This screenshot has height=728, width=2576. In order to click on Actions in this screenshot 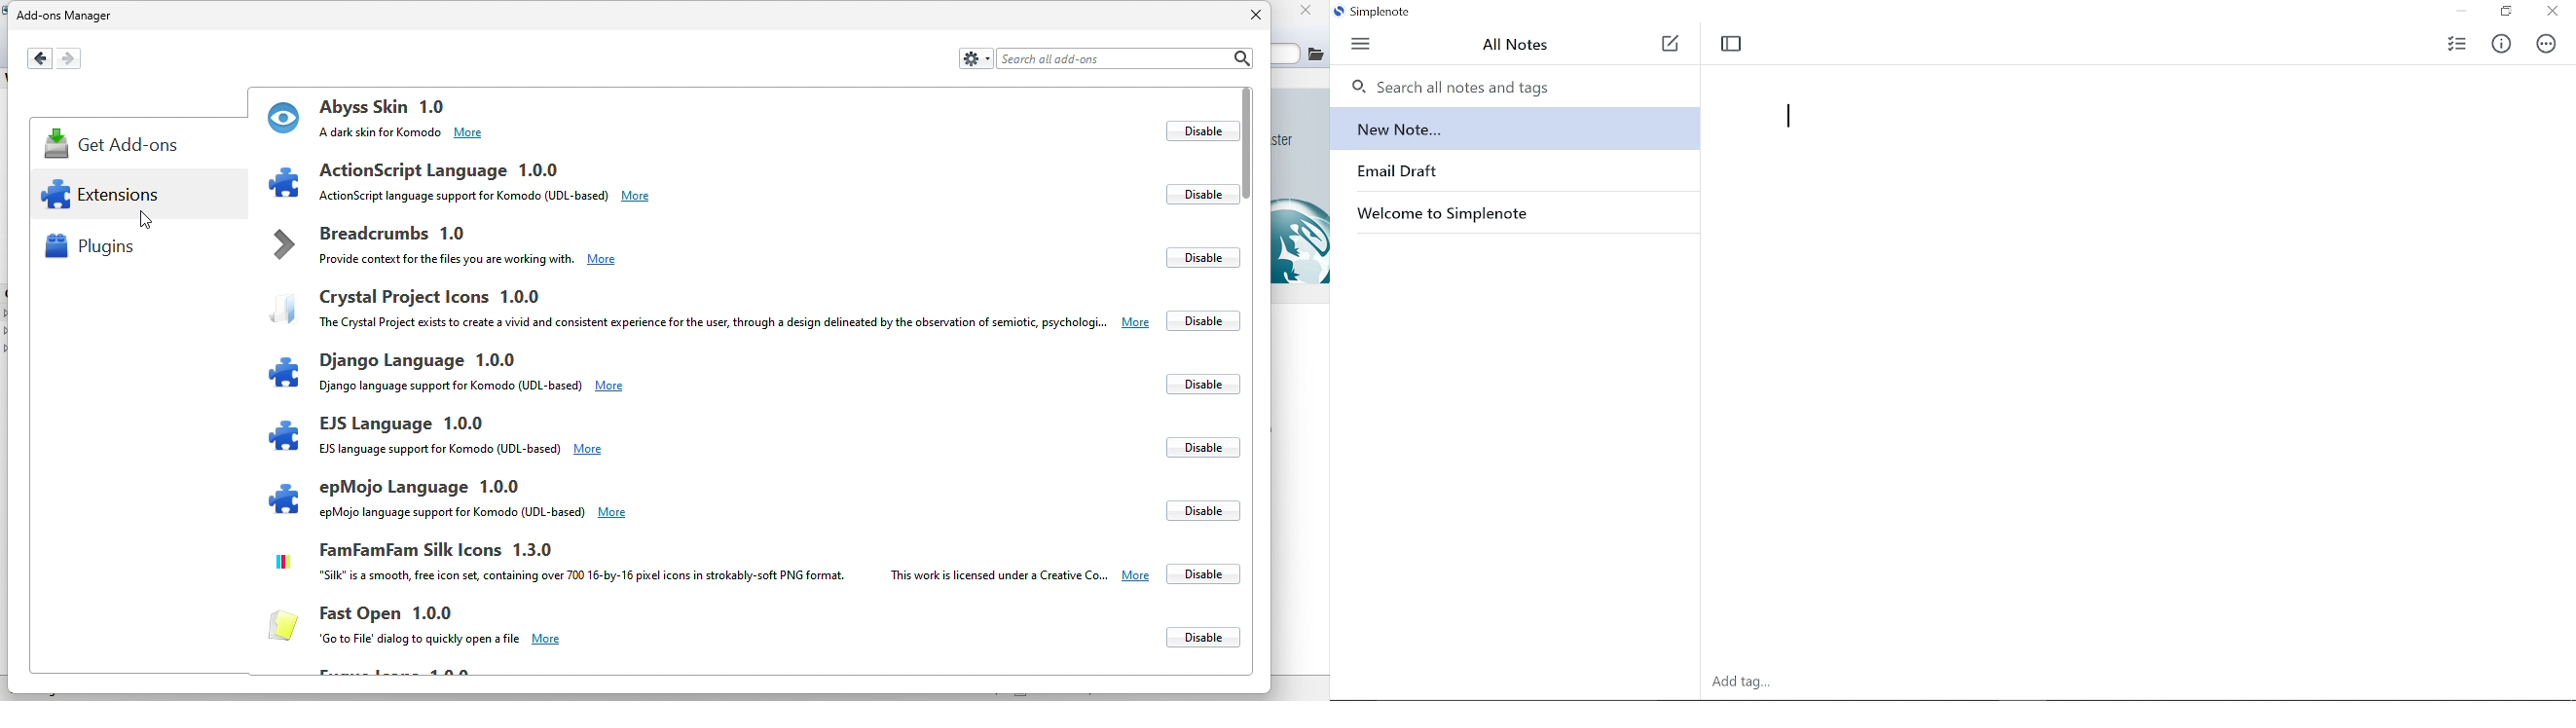, I will do `click(2547, 45)`.